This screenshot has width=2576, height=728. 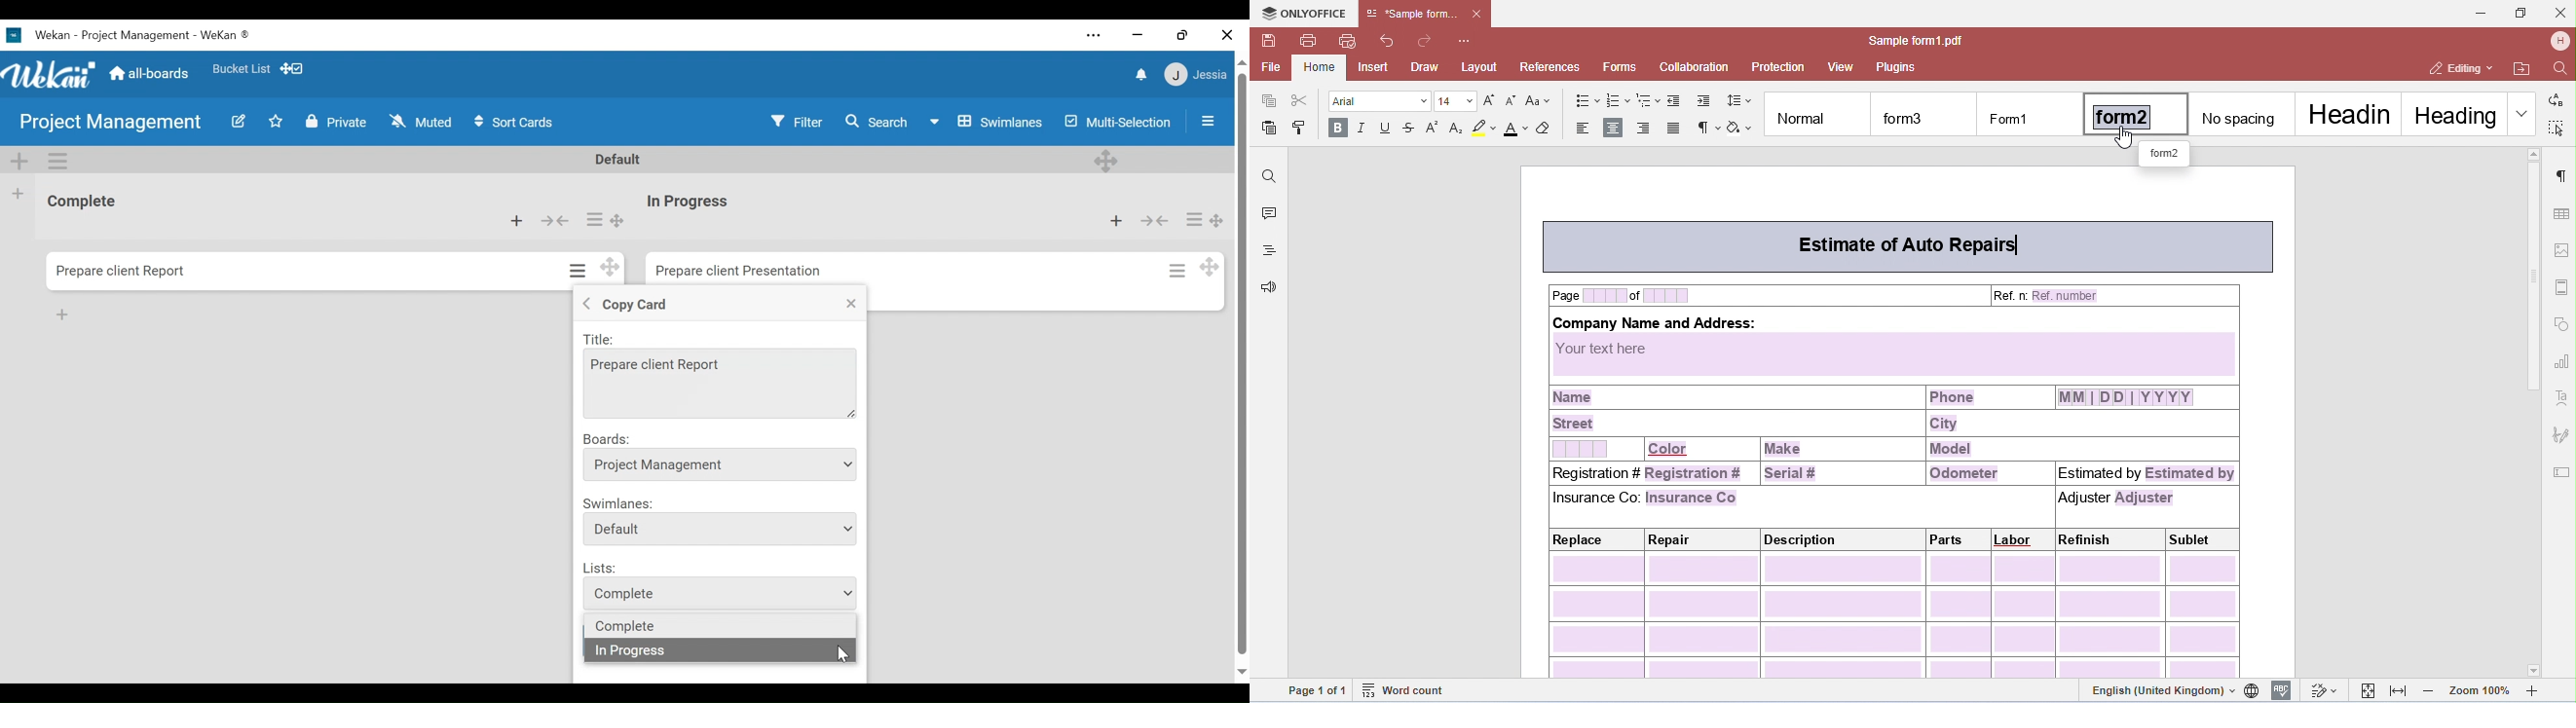 What do you see at coordinates (1217, 266) in the screenshot?
I see `Desktop drag handle` at bounding box center [1217, 266].